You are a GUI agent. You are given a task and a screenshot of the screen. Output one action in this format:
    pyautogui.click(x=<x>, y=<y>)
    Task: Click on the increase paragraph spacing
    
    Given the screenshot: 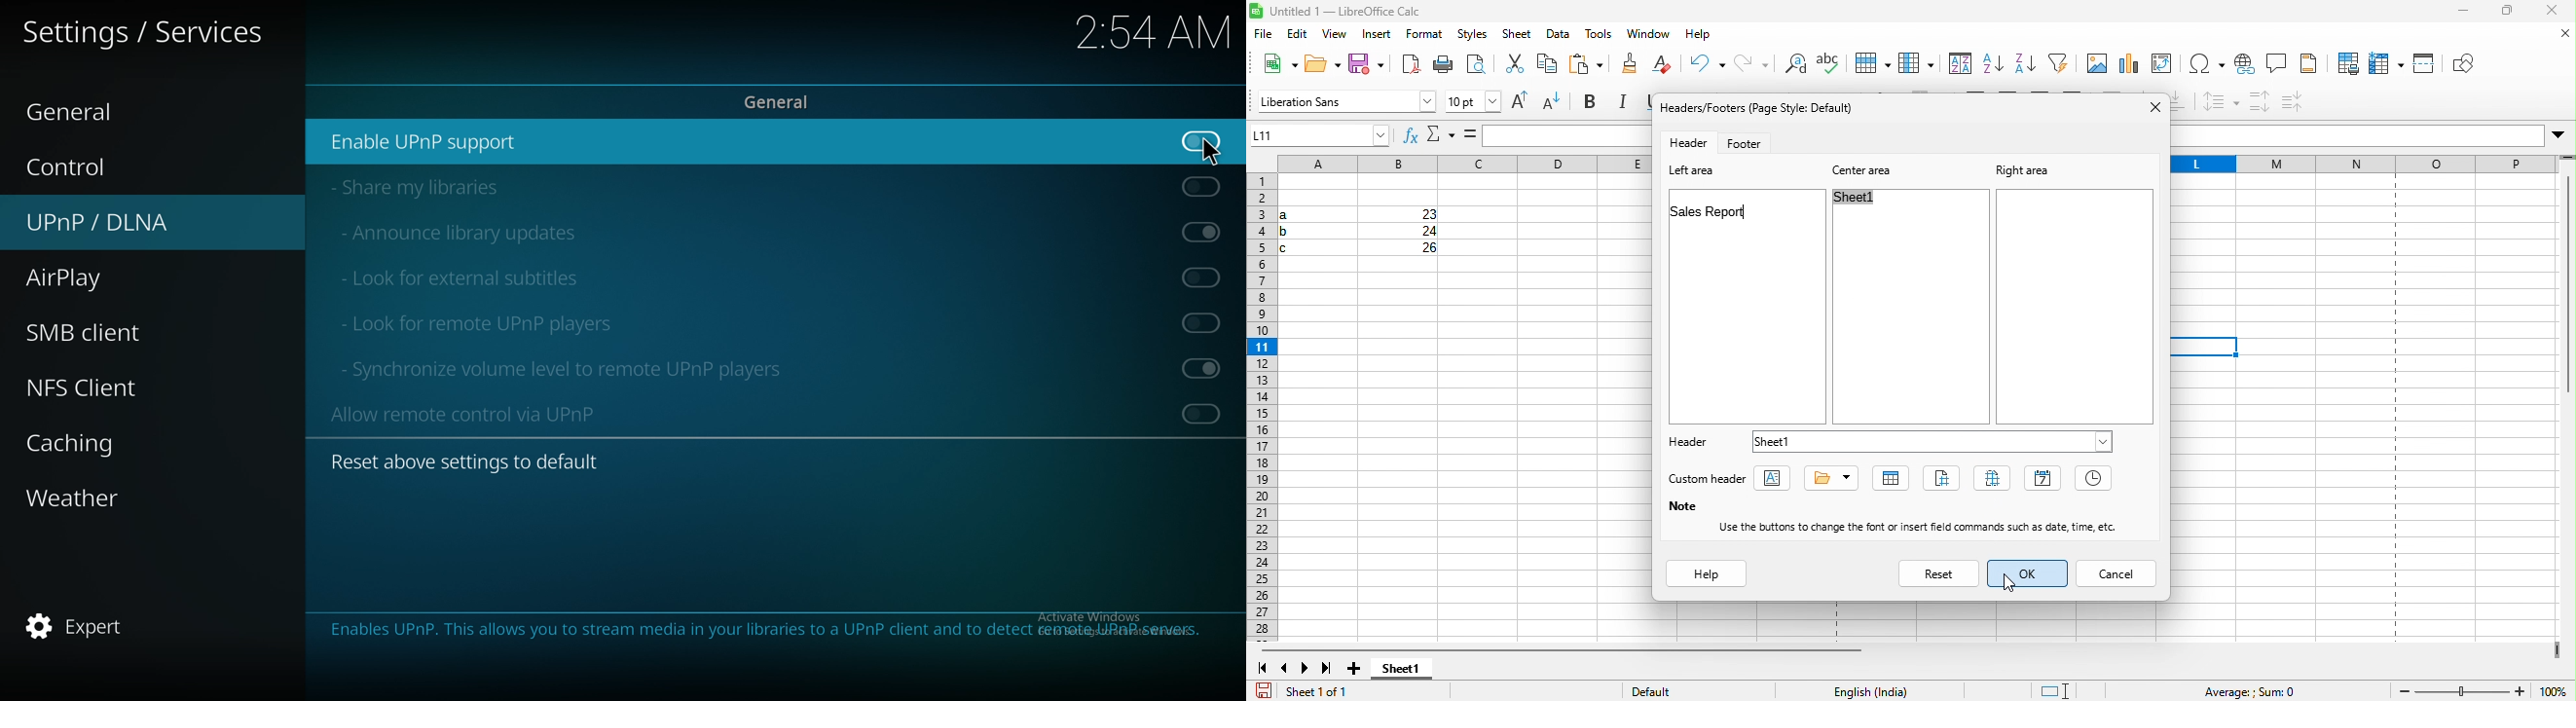 What is the action you would take?
    pyautogui.click(x=2259, y=101)
    